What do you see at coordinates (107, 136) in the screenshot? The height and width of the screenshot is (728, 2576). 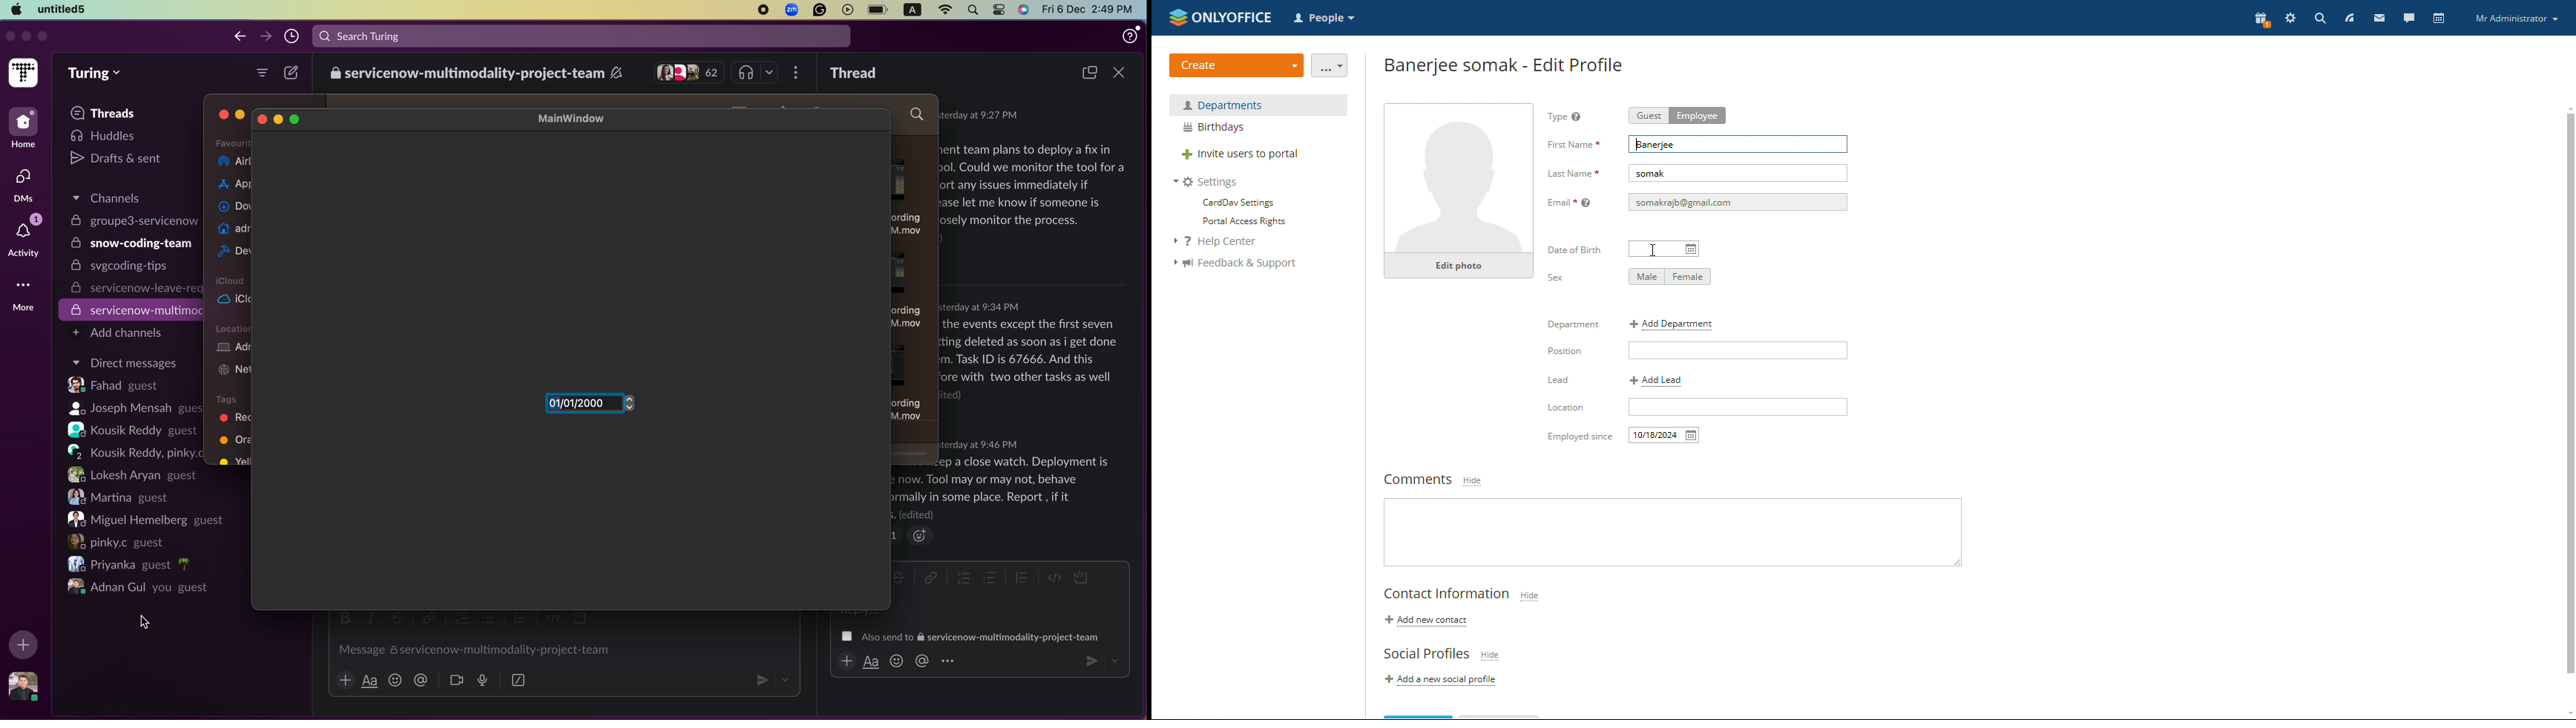 I see `Huddies` at bounding box center [107, 136].